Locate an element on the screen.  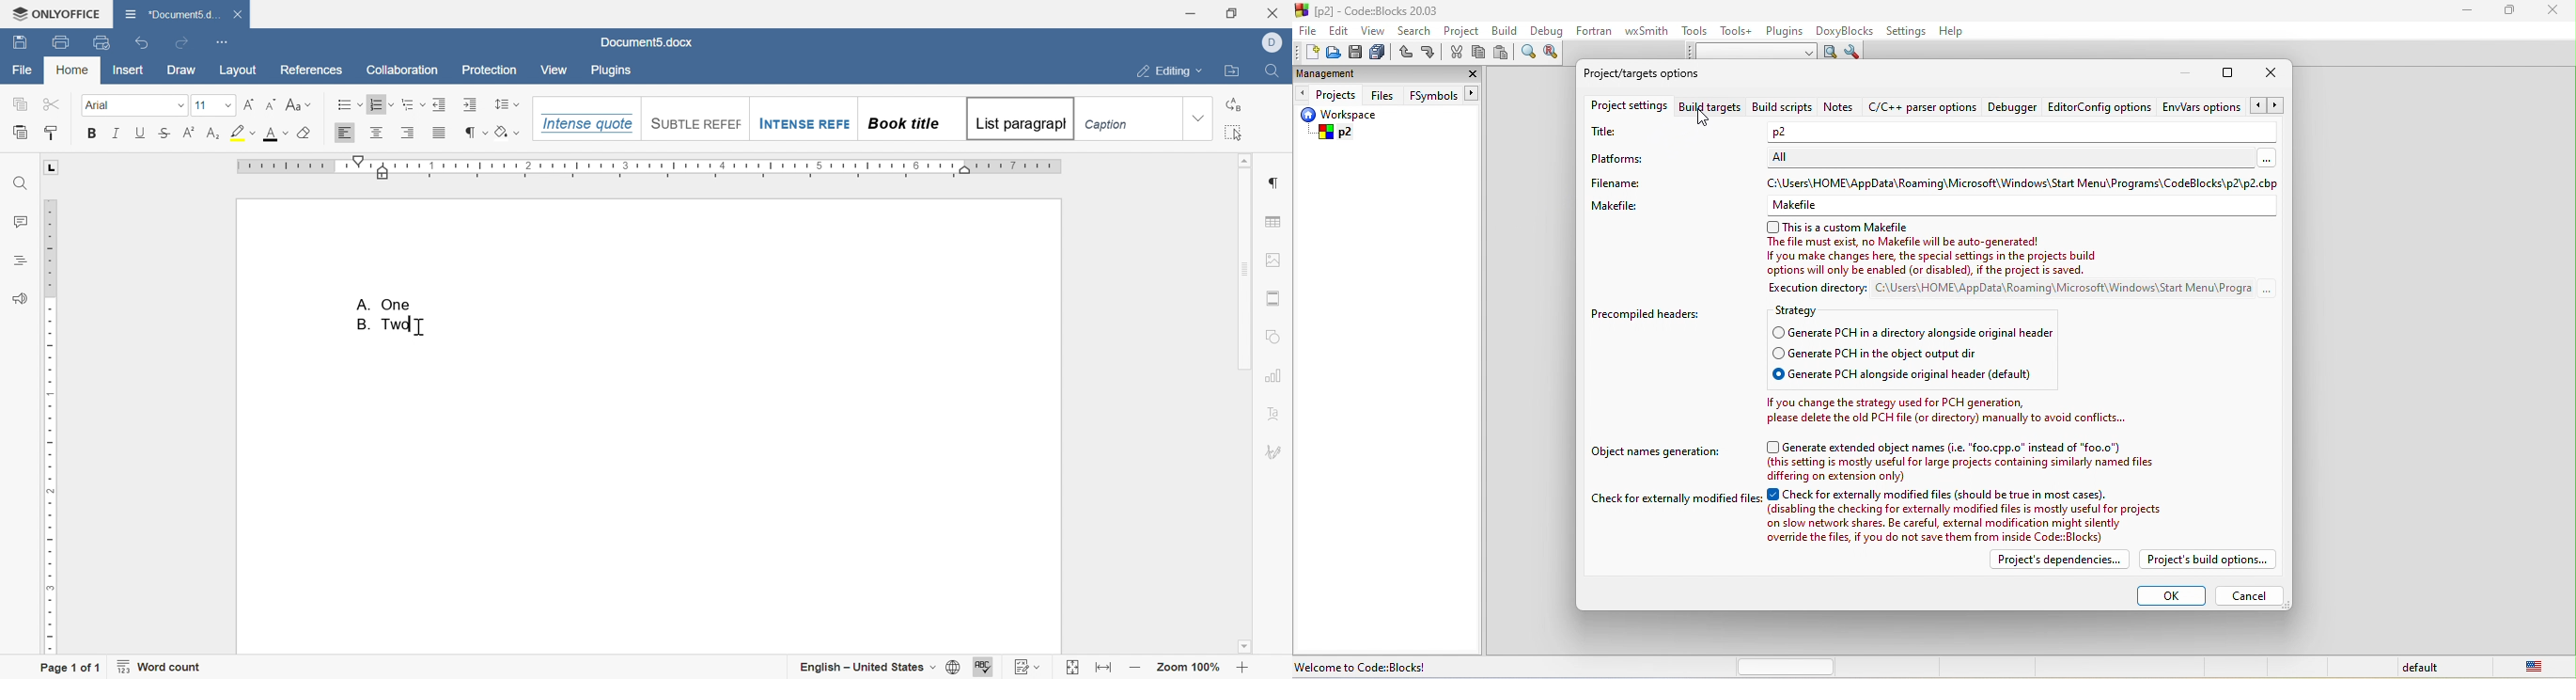
replace is located at coordinates (1235, 104).